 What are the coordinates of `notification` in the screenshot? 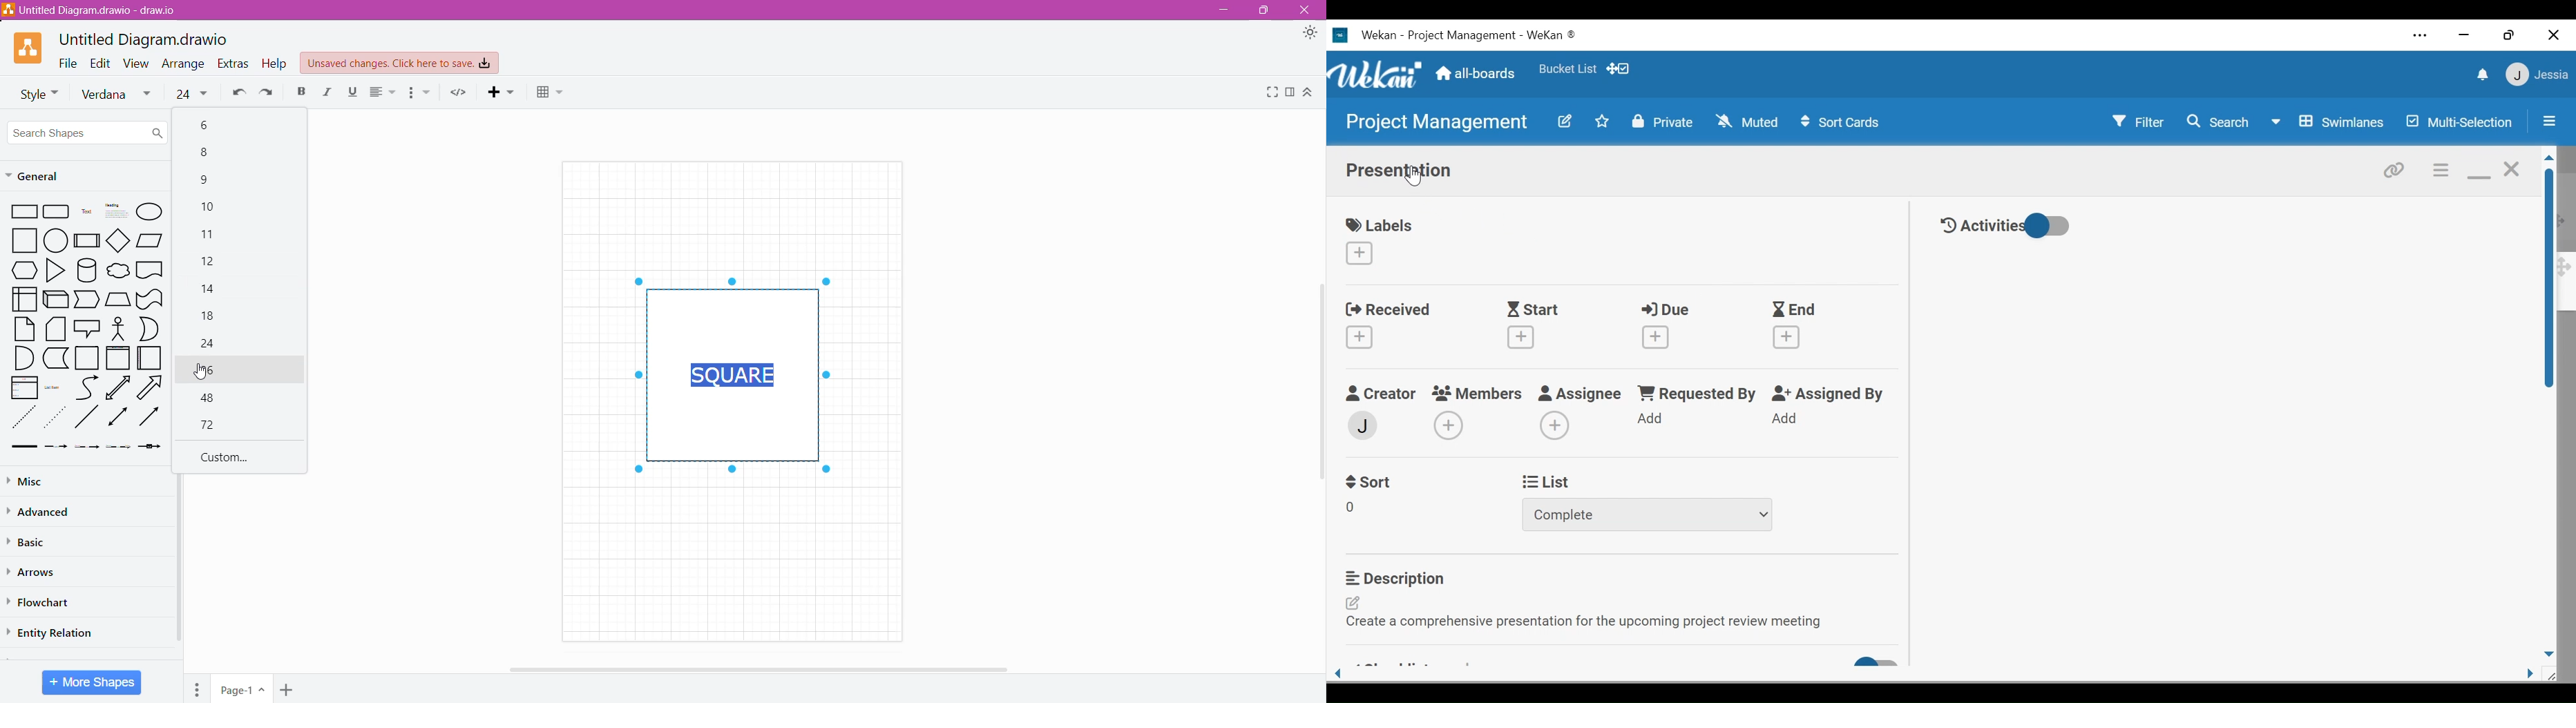 It's located at (2485, 76).